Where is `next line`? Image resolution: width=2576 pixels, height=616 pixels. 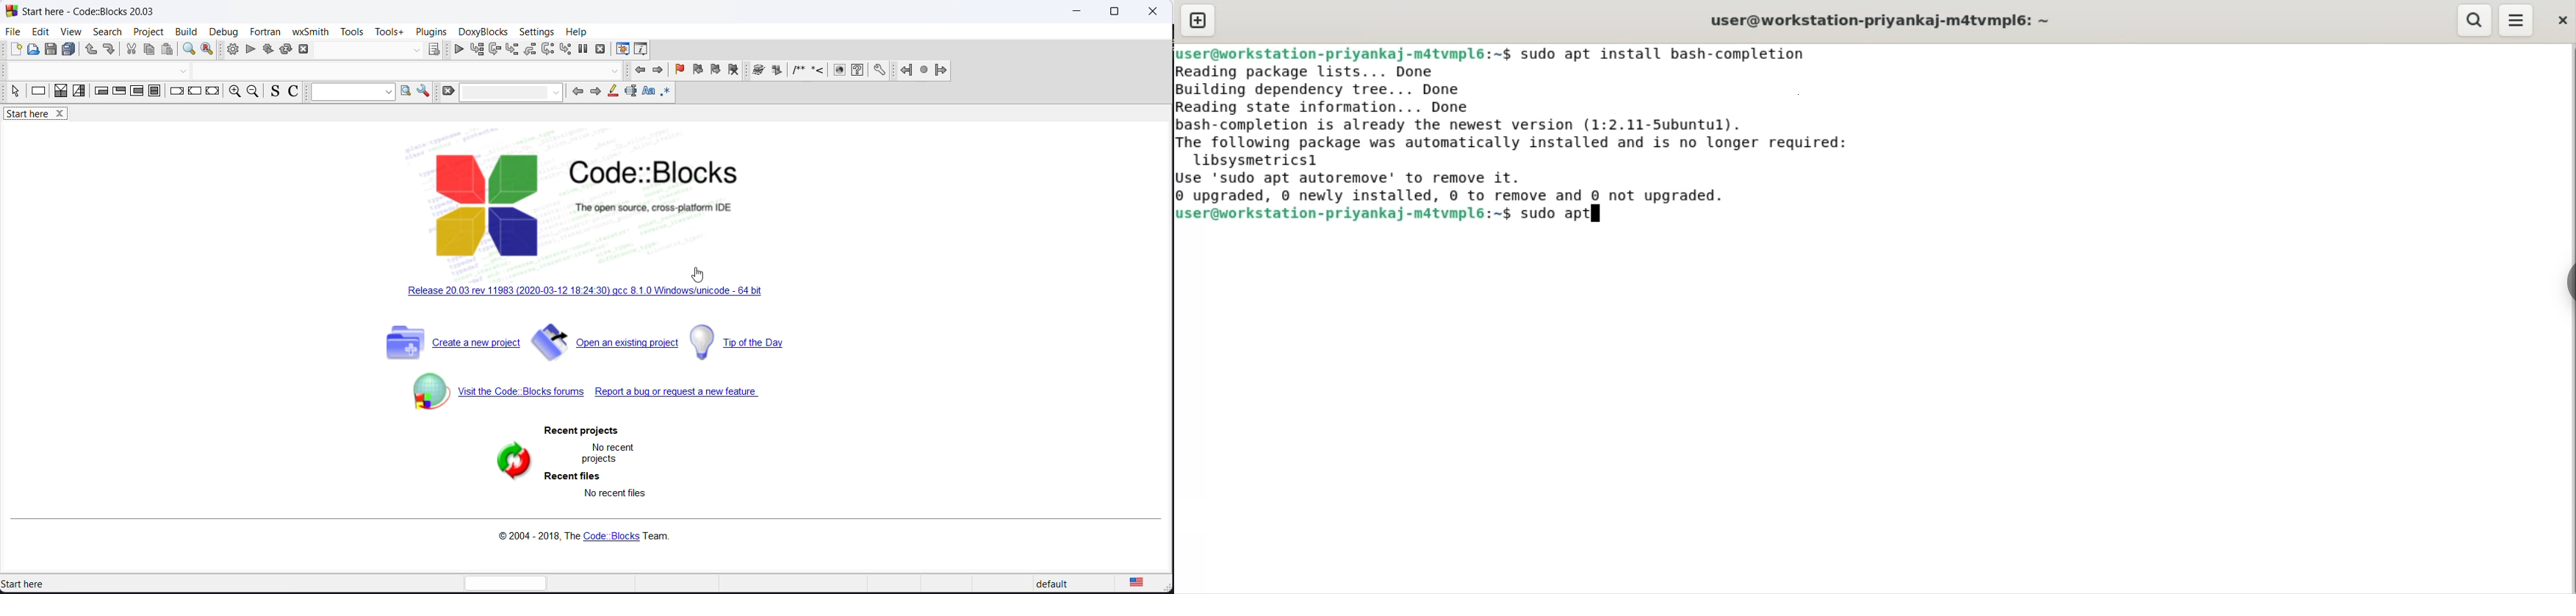
next line is located at coordinates (497, 49).